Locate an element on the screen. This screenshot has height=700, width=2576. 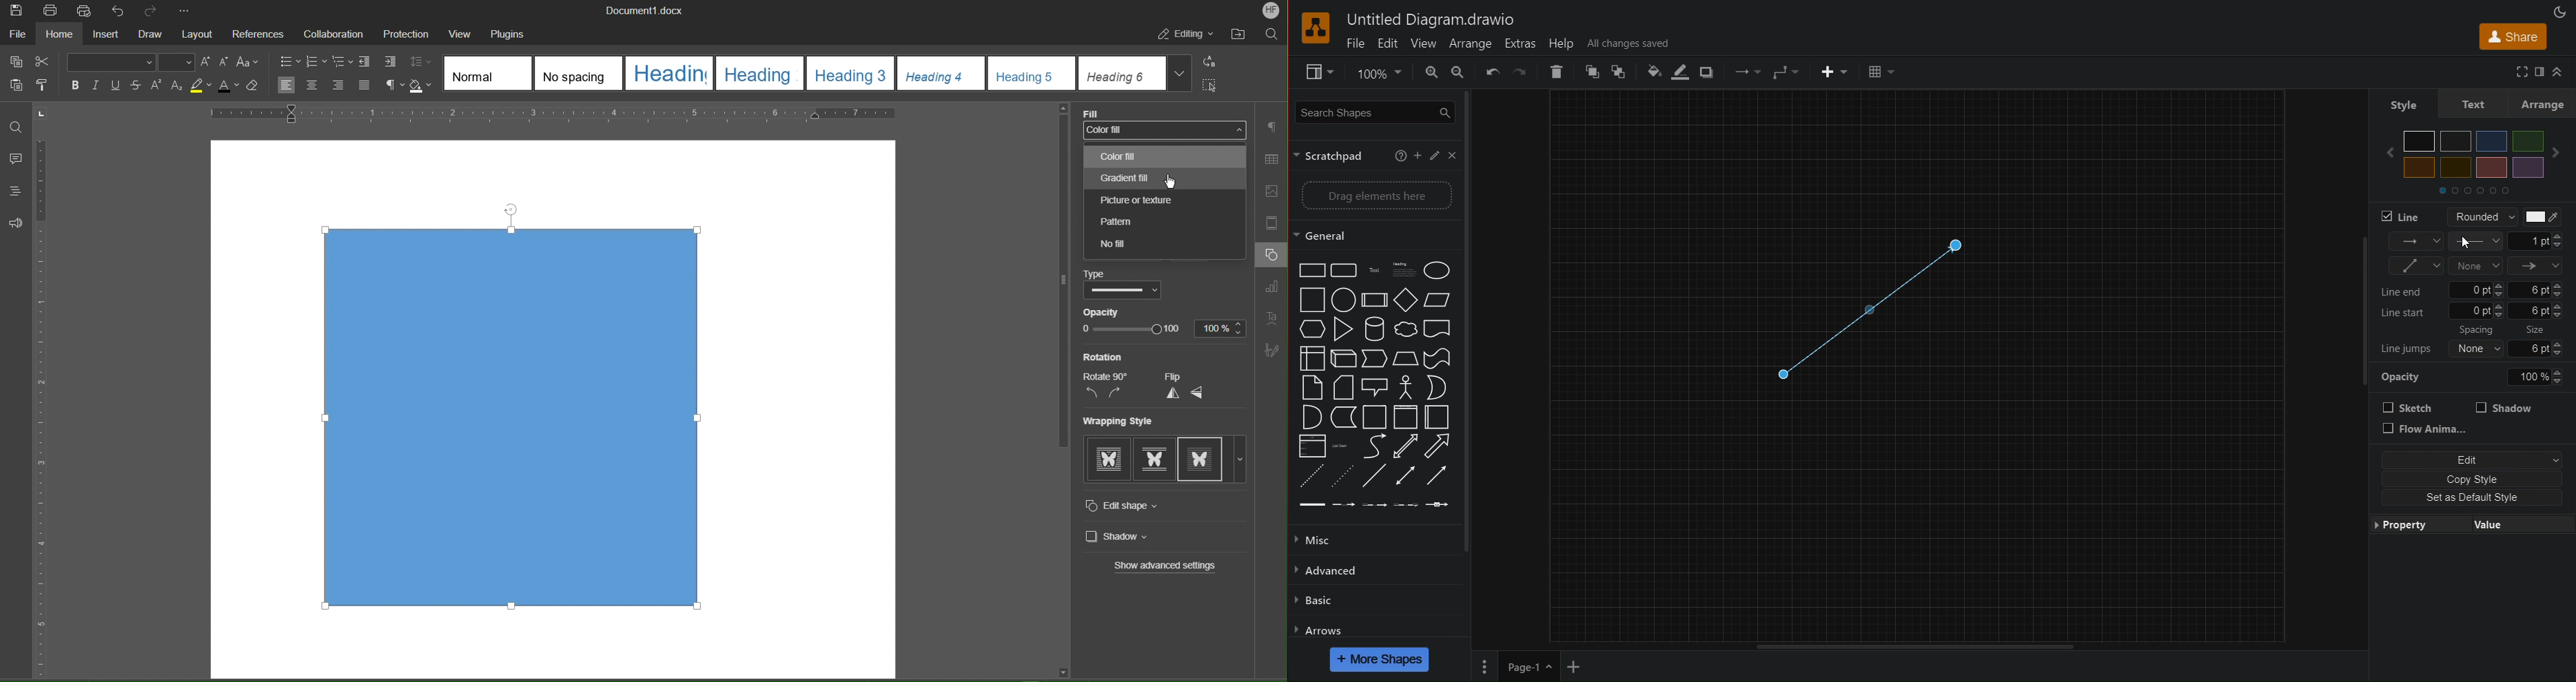
cursor on Line Type is located at coordinates (2468, 243).